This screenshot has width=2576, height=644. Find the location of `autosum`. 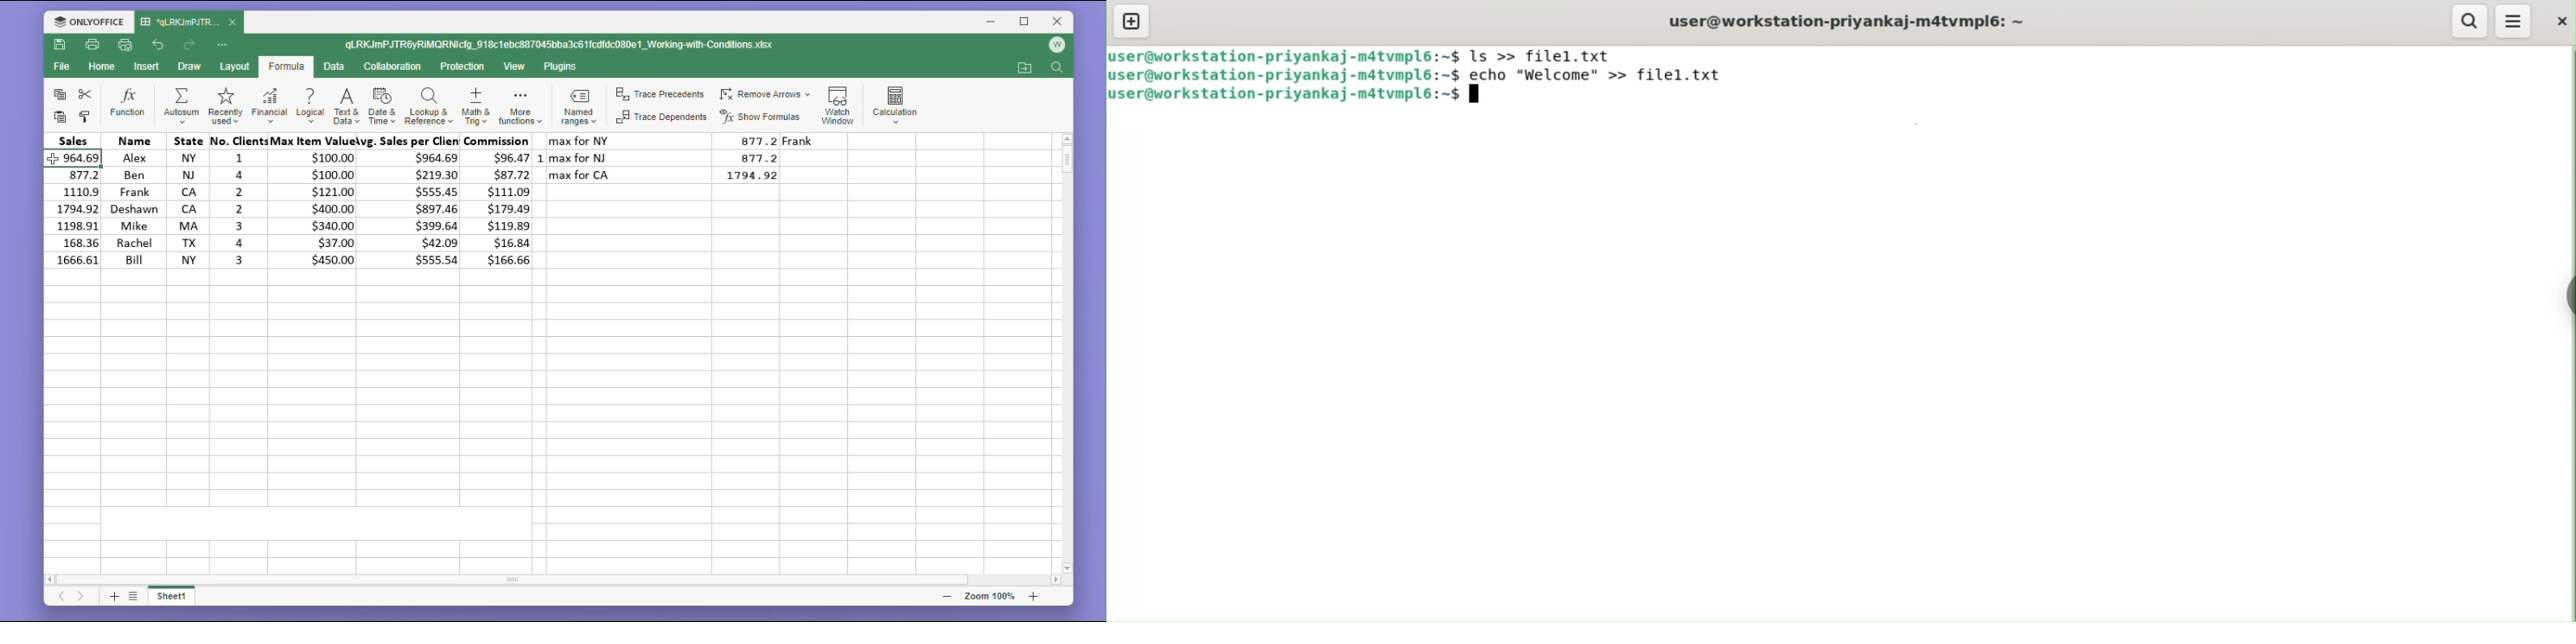

autosum is located at coordinates (181, 107).